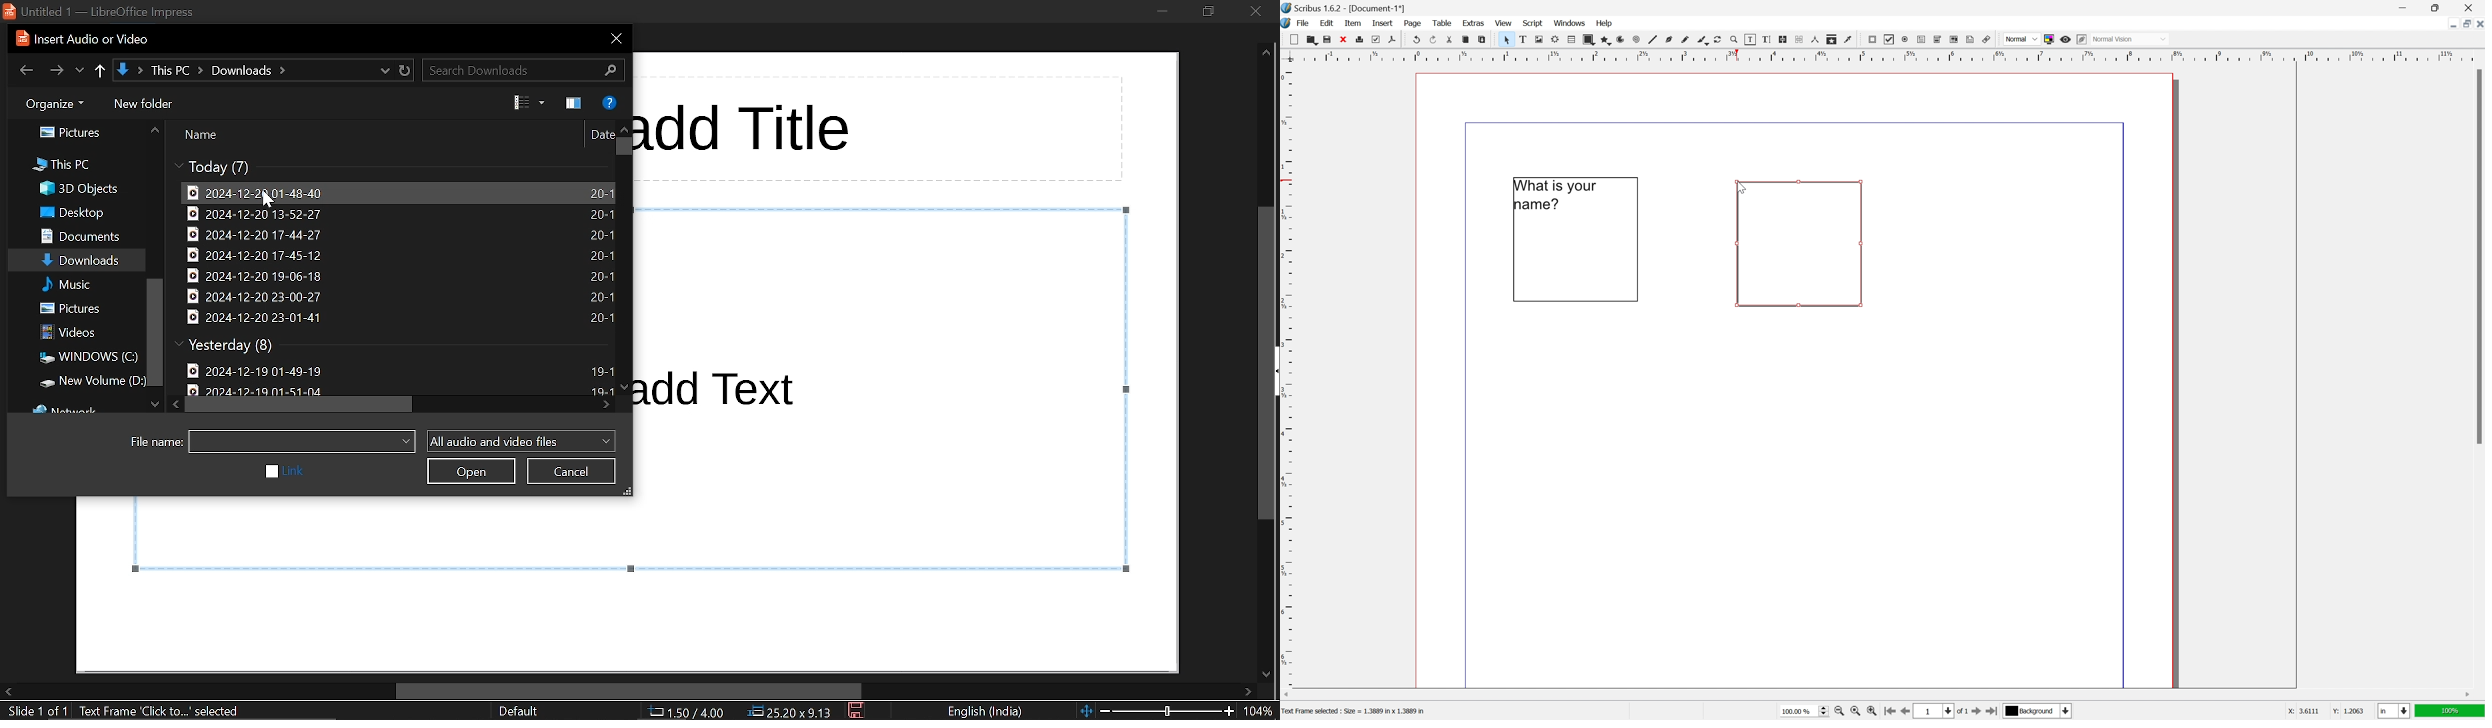 The height and width of the screenshot is (728, 2492). I want to click on zoom in, so click(1840, 712).